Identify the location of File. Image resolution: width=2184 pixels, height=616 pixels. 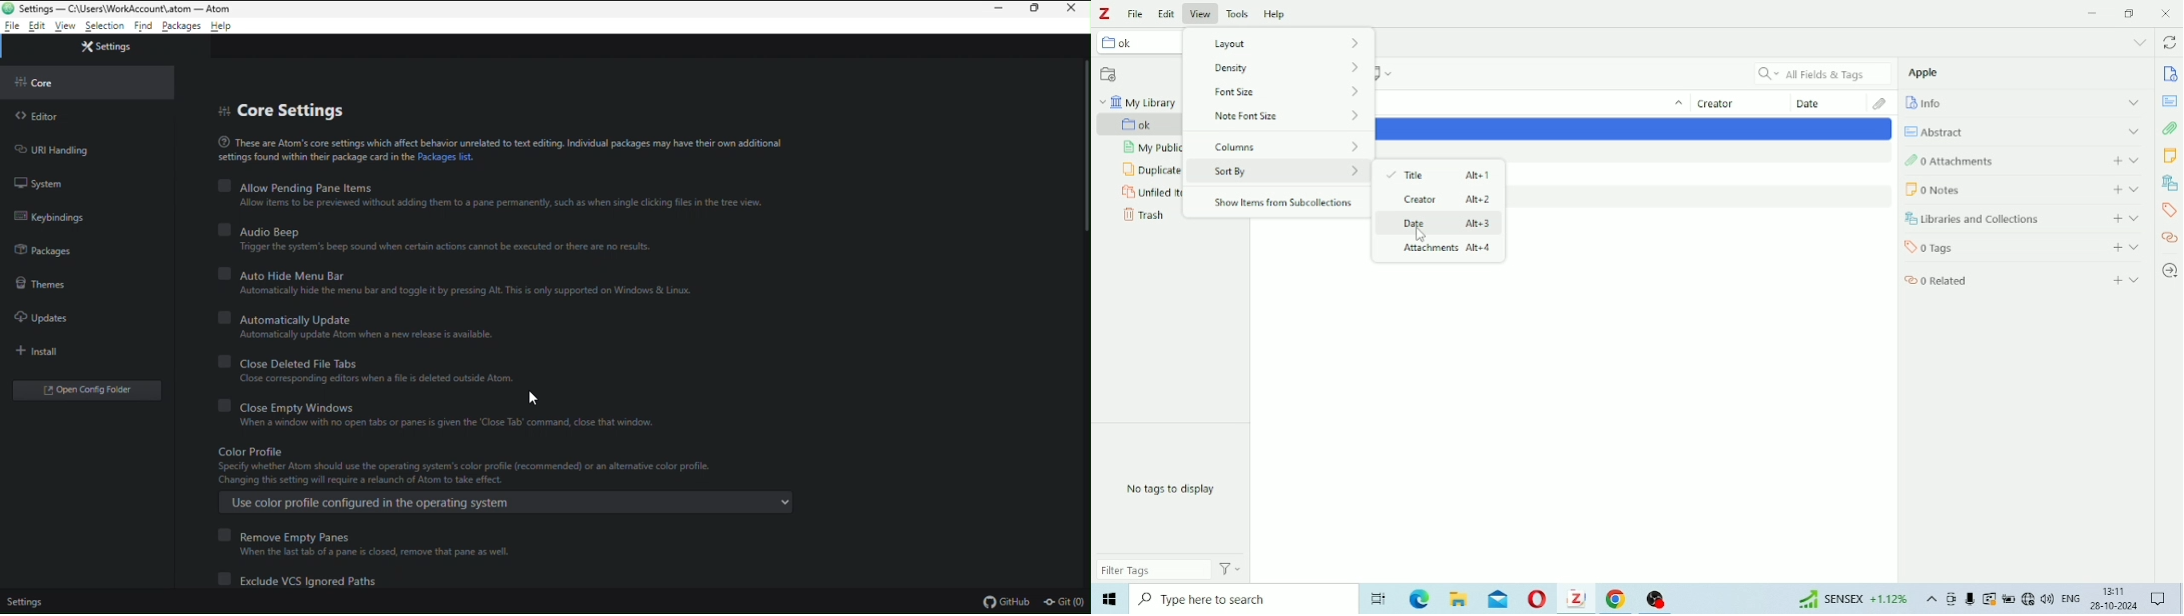
(12, 26).